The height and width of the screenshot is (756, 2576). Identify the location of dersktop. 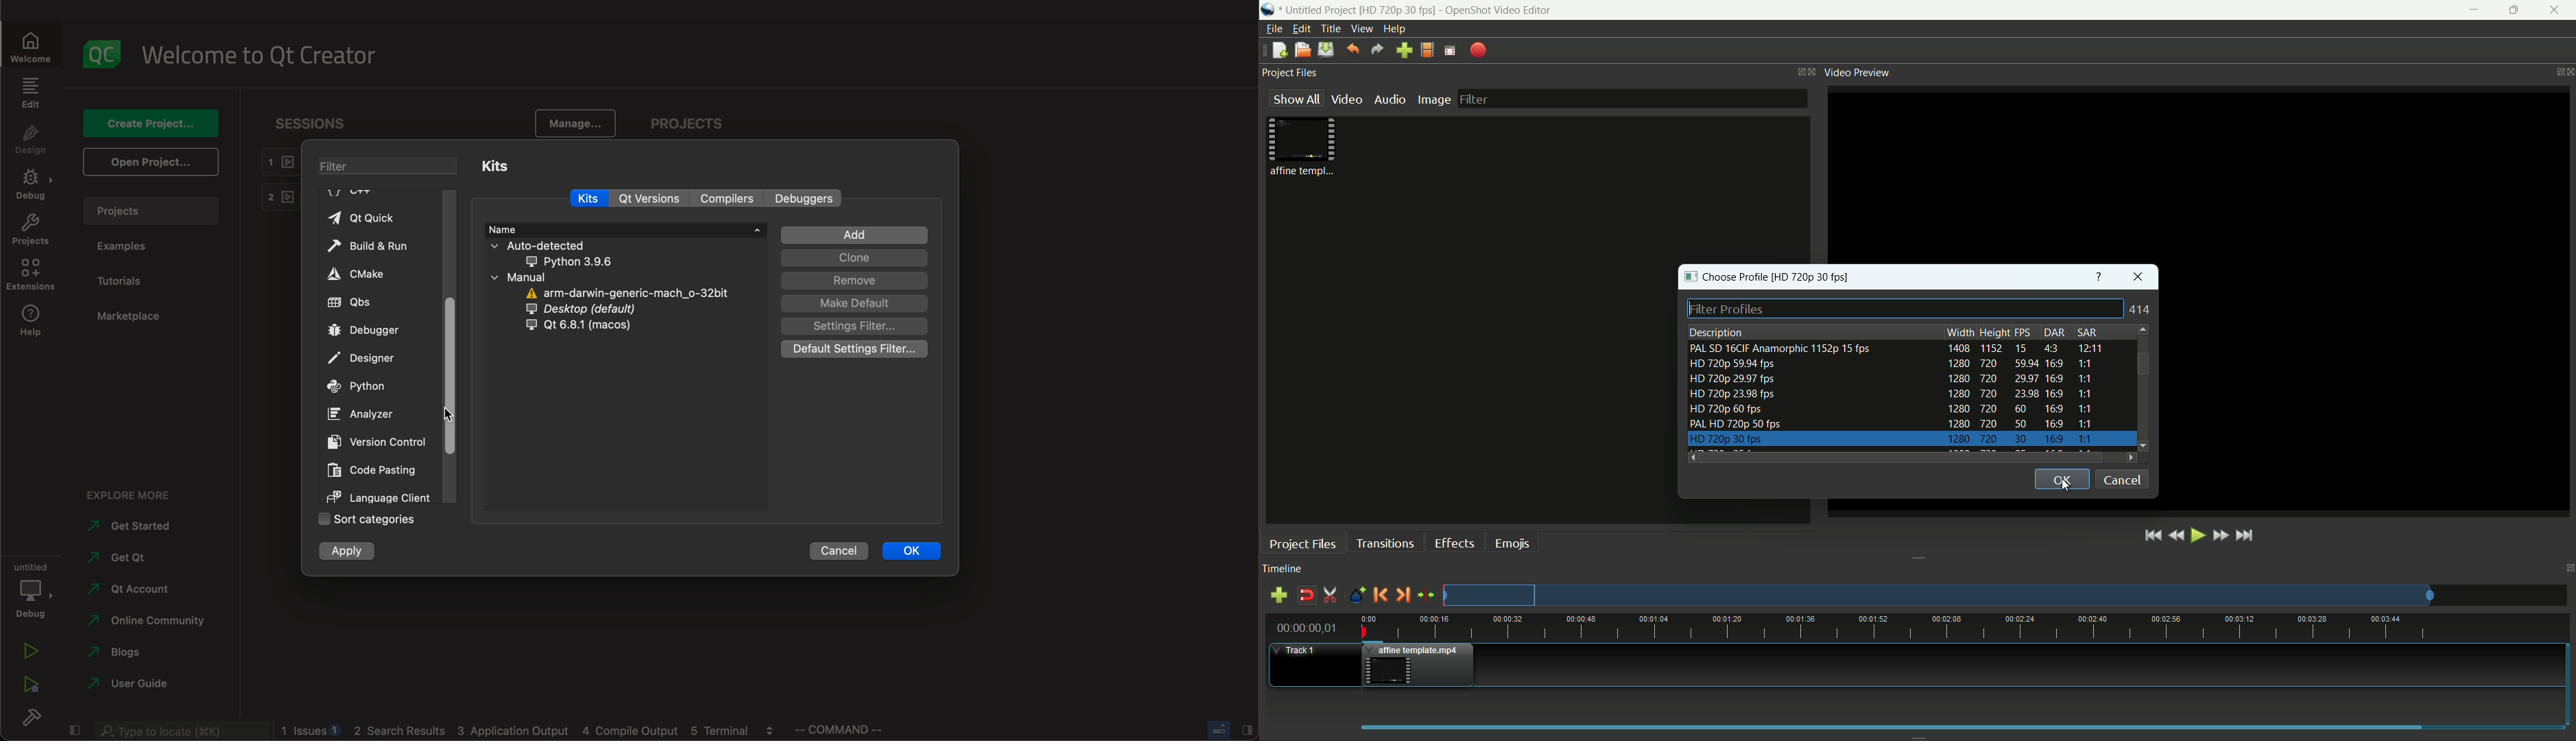
(593, 310).